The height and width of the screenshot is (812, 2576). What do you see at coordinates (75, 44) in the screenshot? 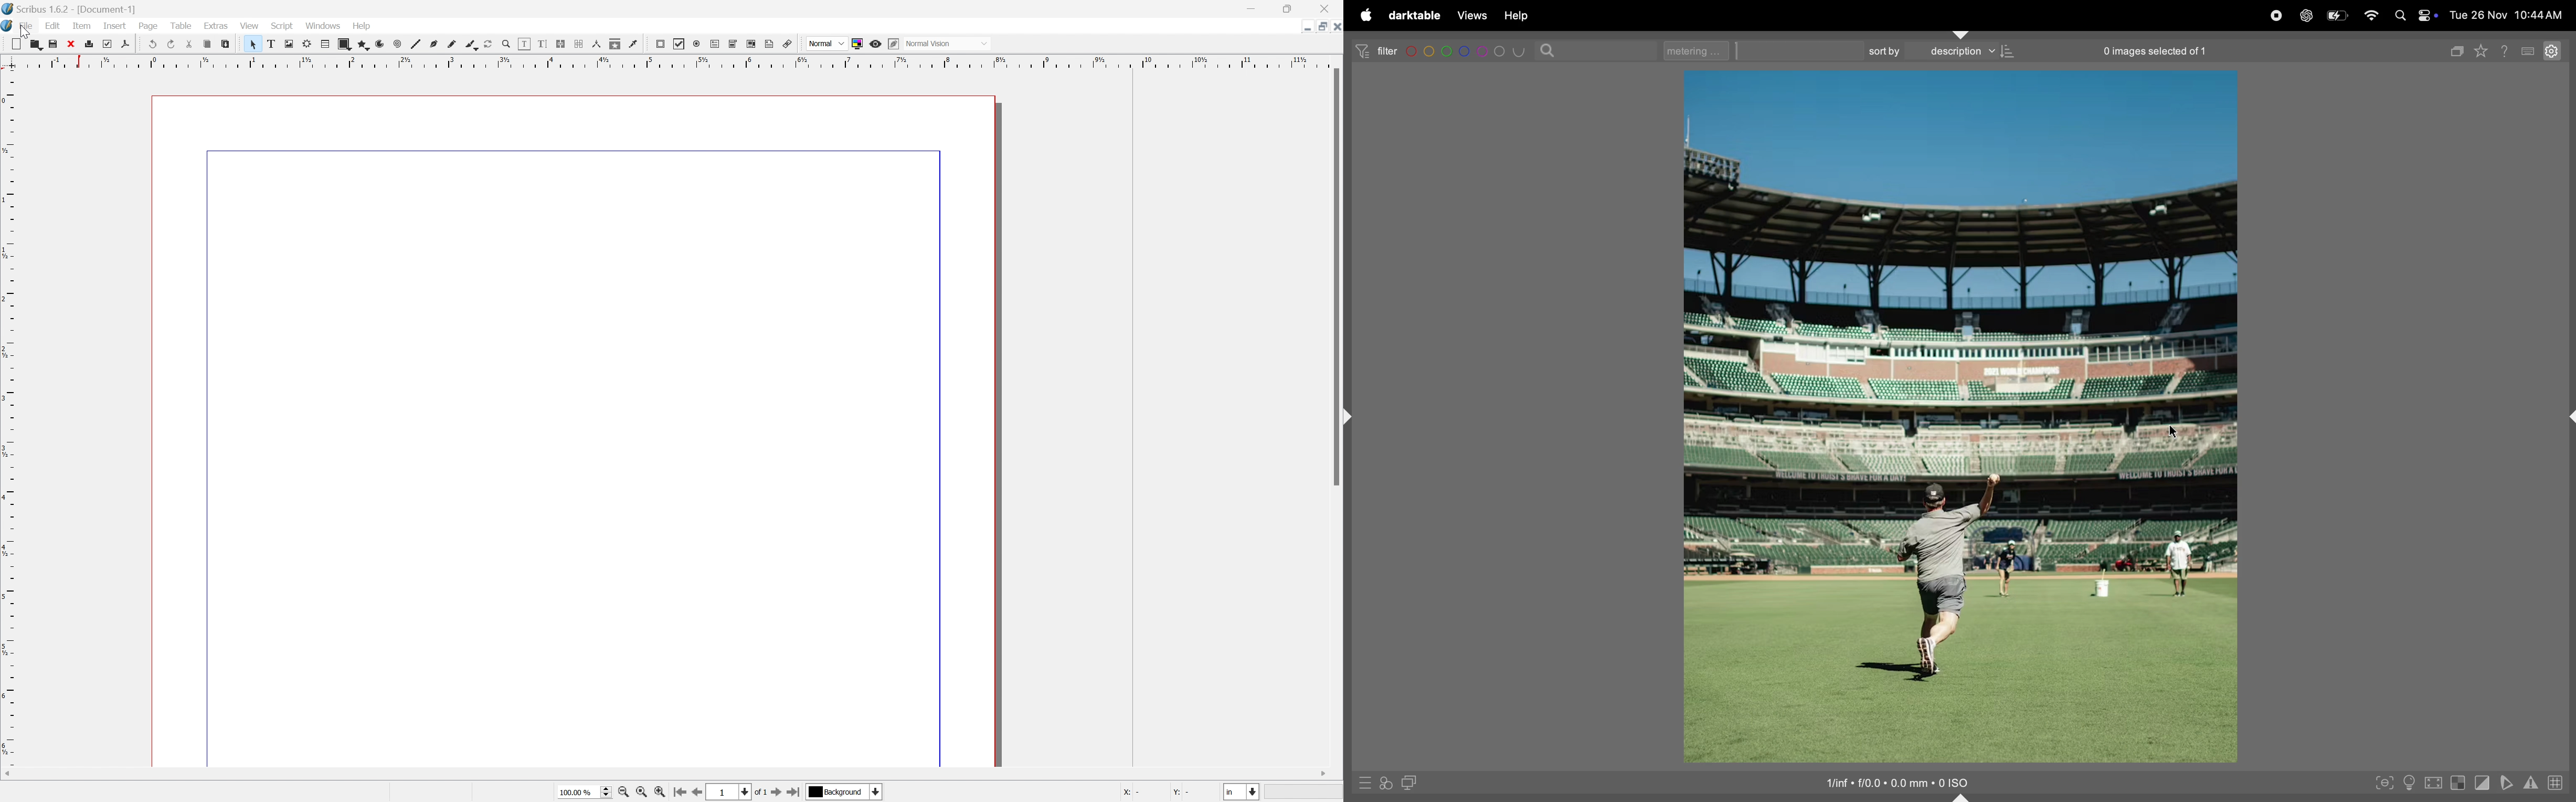
I see `Close` at bounding box center [75, 44].